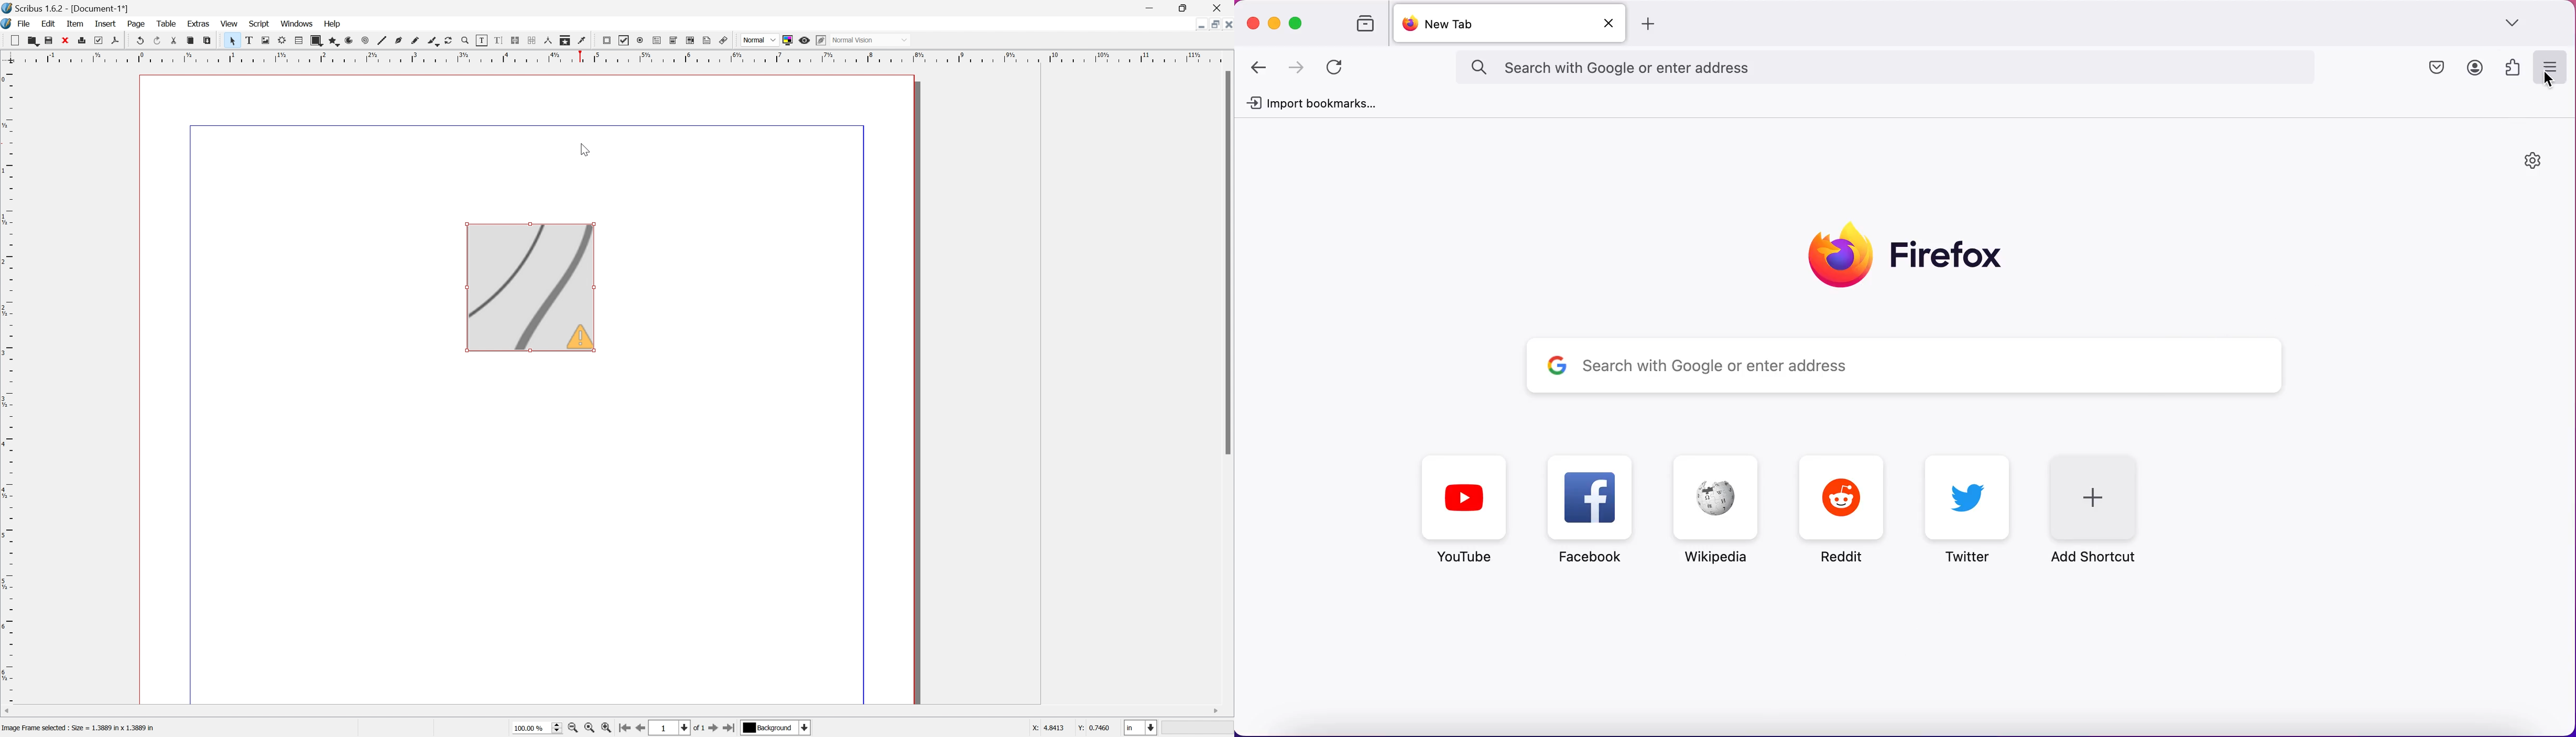 Image resolution: width=2576 pixels, height=756 pixels. I want to click on go back one page, so click(1261, 67).